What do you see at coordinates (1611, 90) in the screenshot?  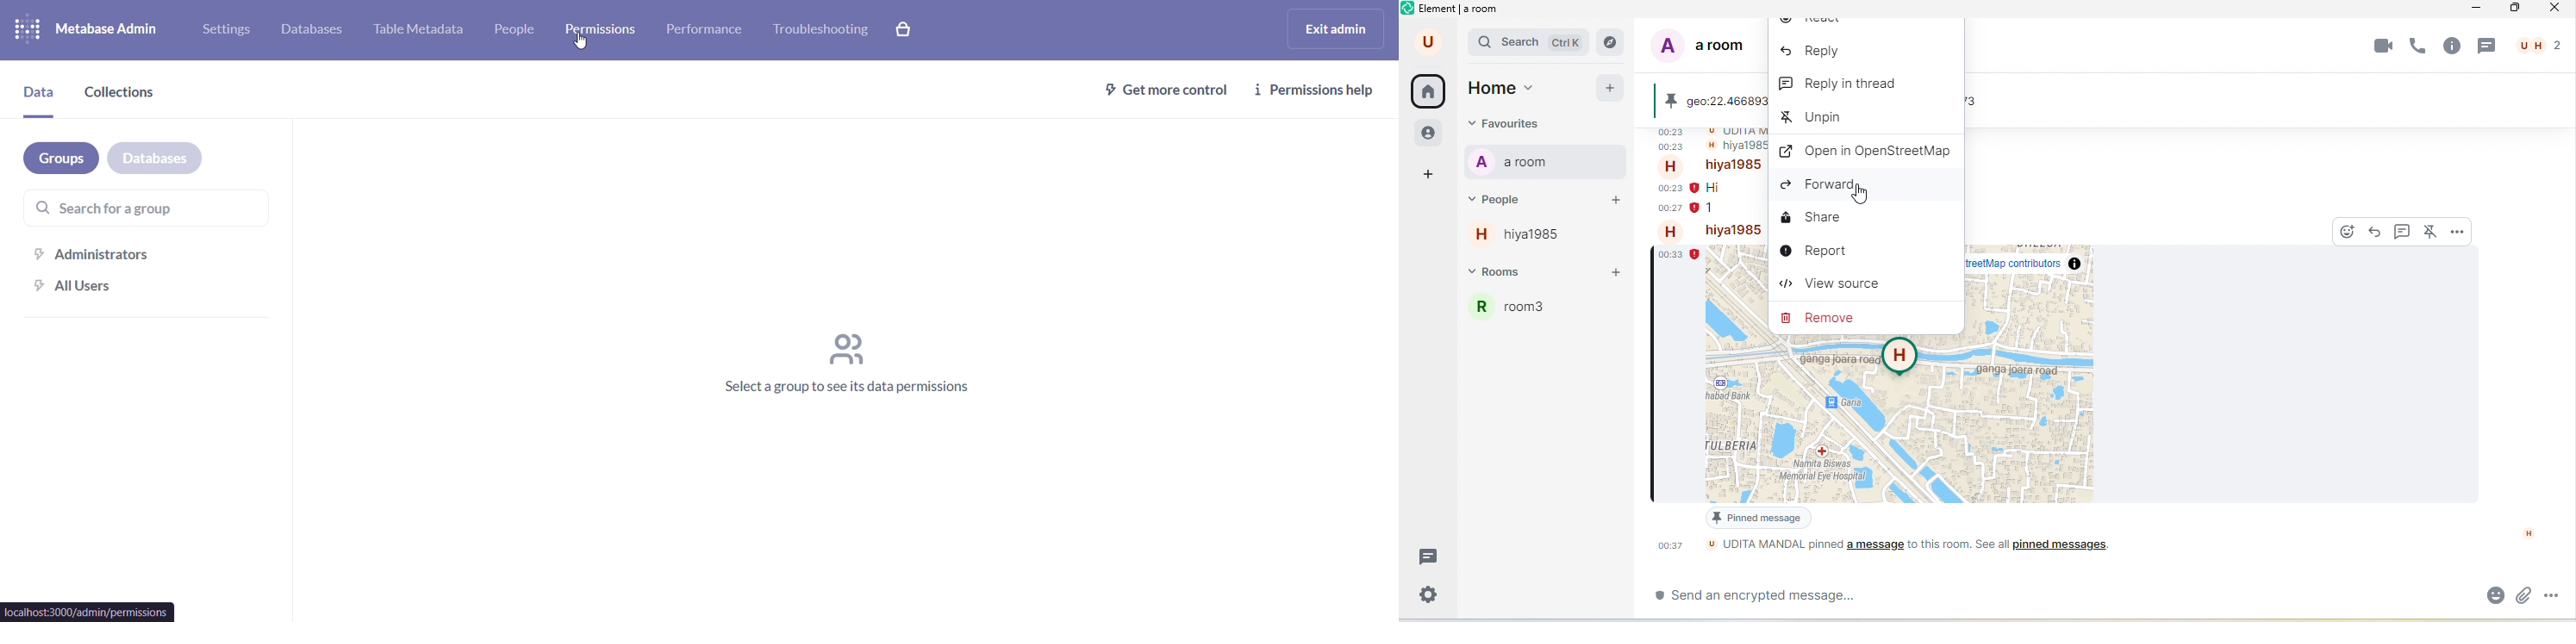 I see `add ` at bounding box center [1611, 90].